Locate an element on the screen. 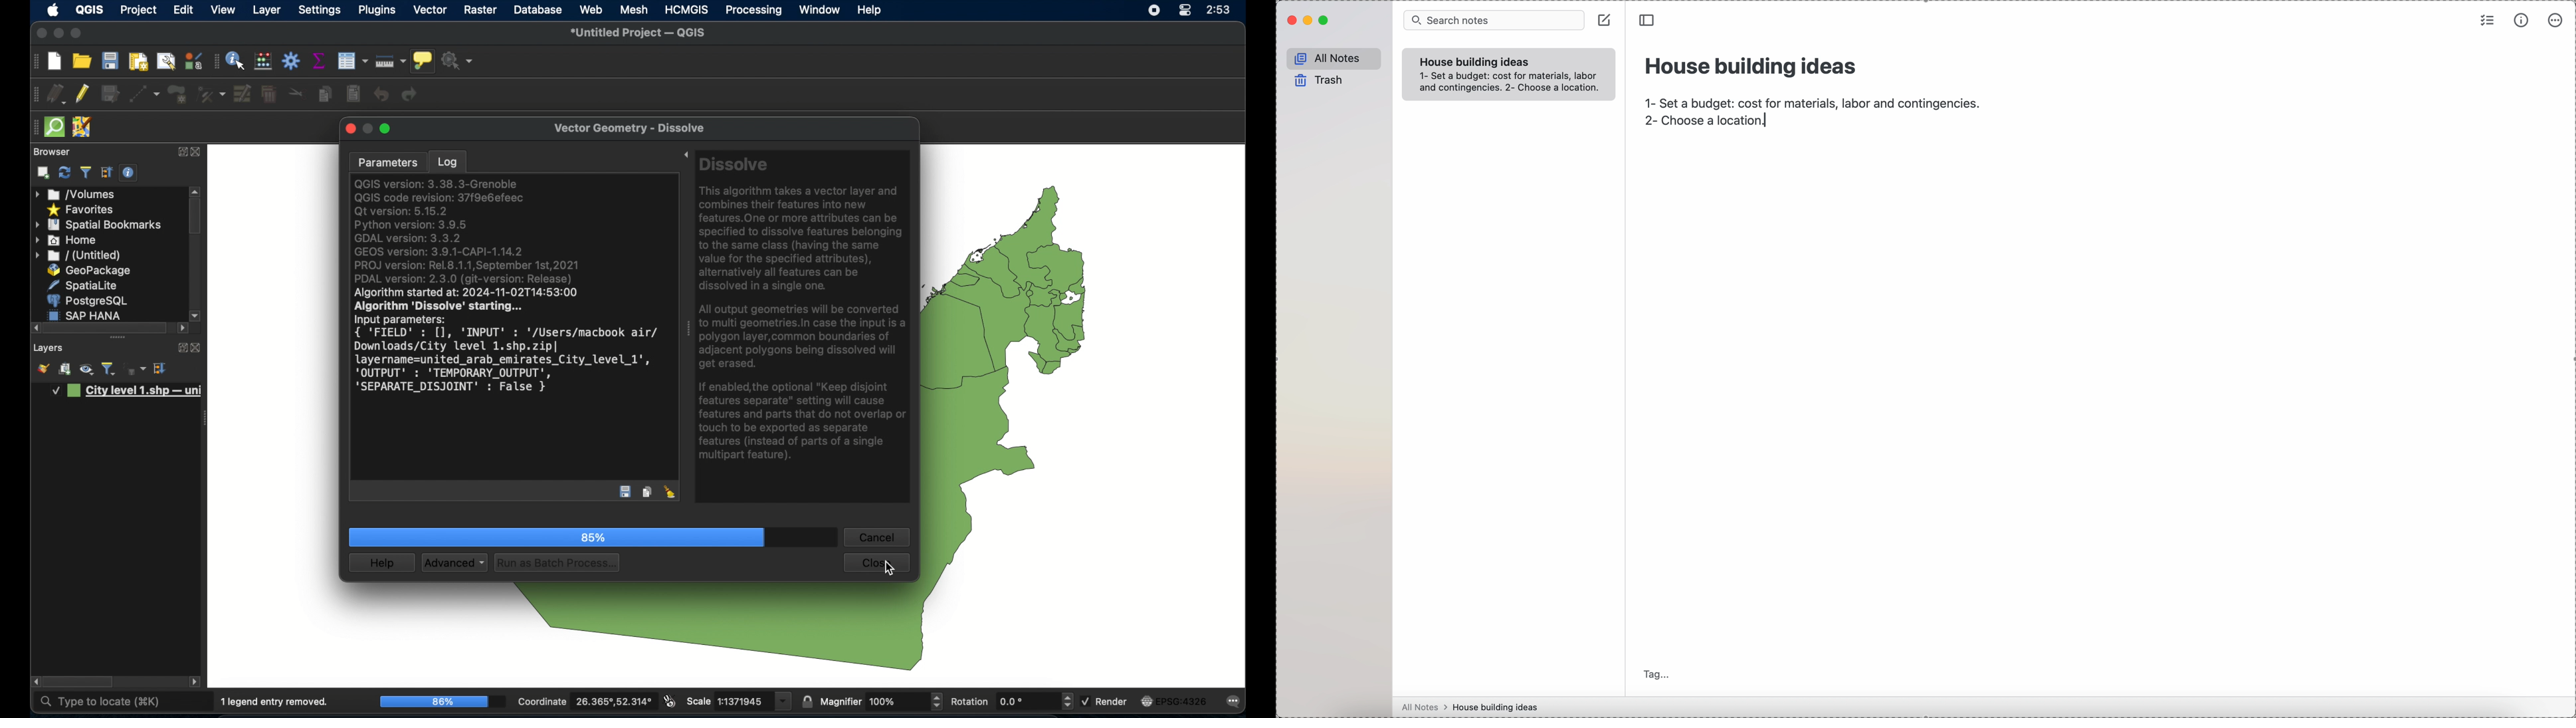 This screenshot has height=728, width=2576. rotation is located at coordinates (1011, 701).